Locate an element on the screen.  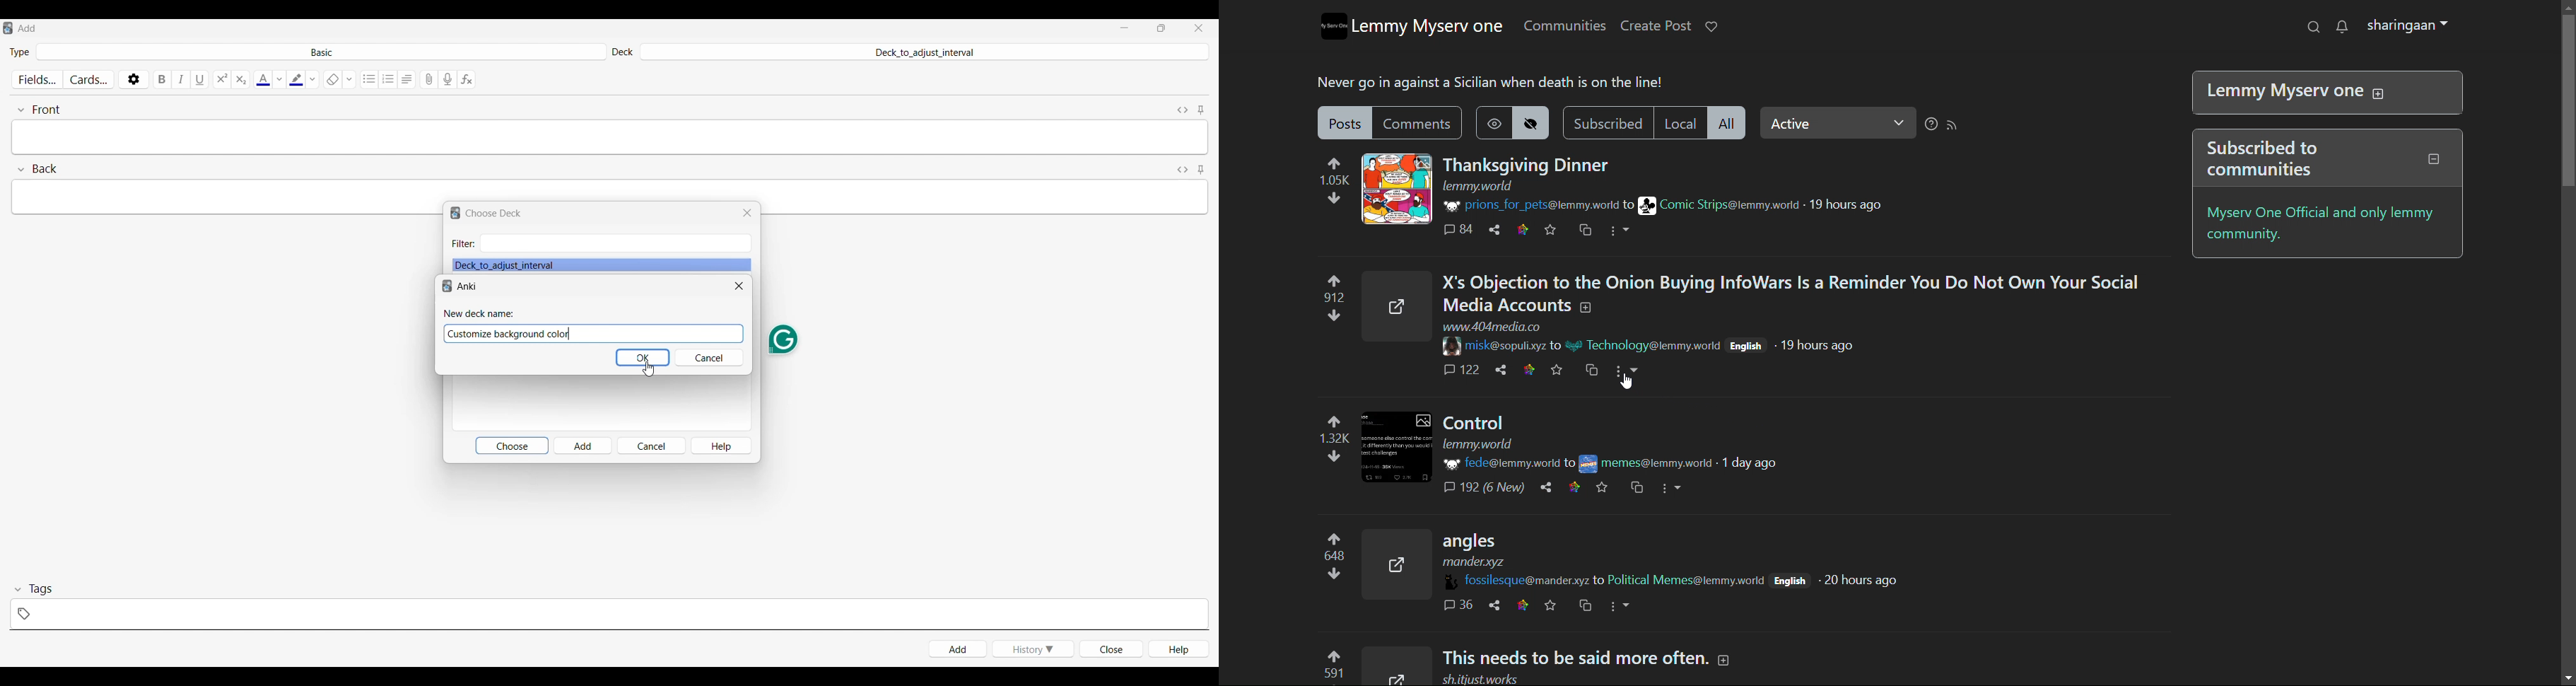
Expand here with this image is located at coordinates (1397, 448).